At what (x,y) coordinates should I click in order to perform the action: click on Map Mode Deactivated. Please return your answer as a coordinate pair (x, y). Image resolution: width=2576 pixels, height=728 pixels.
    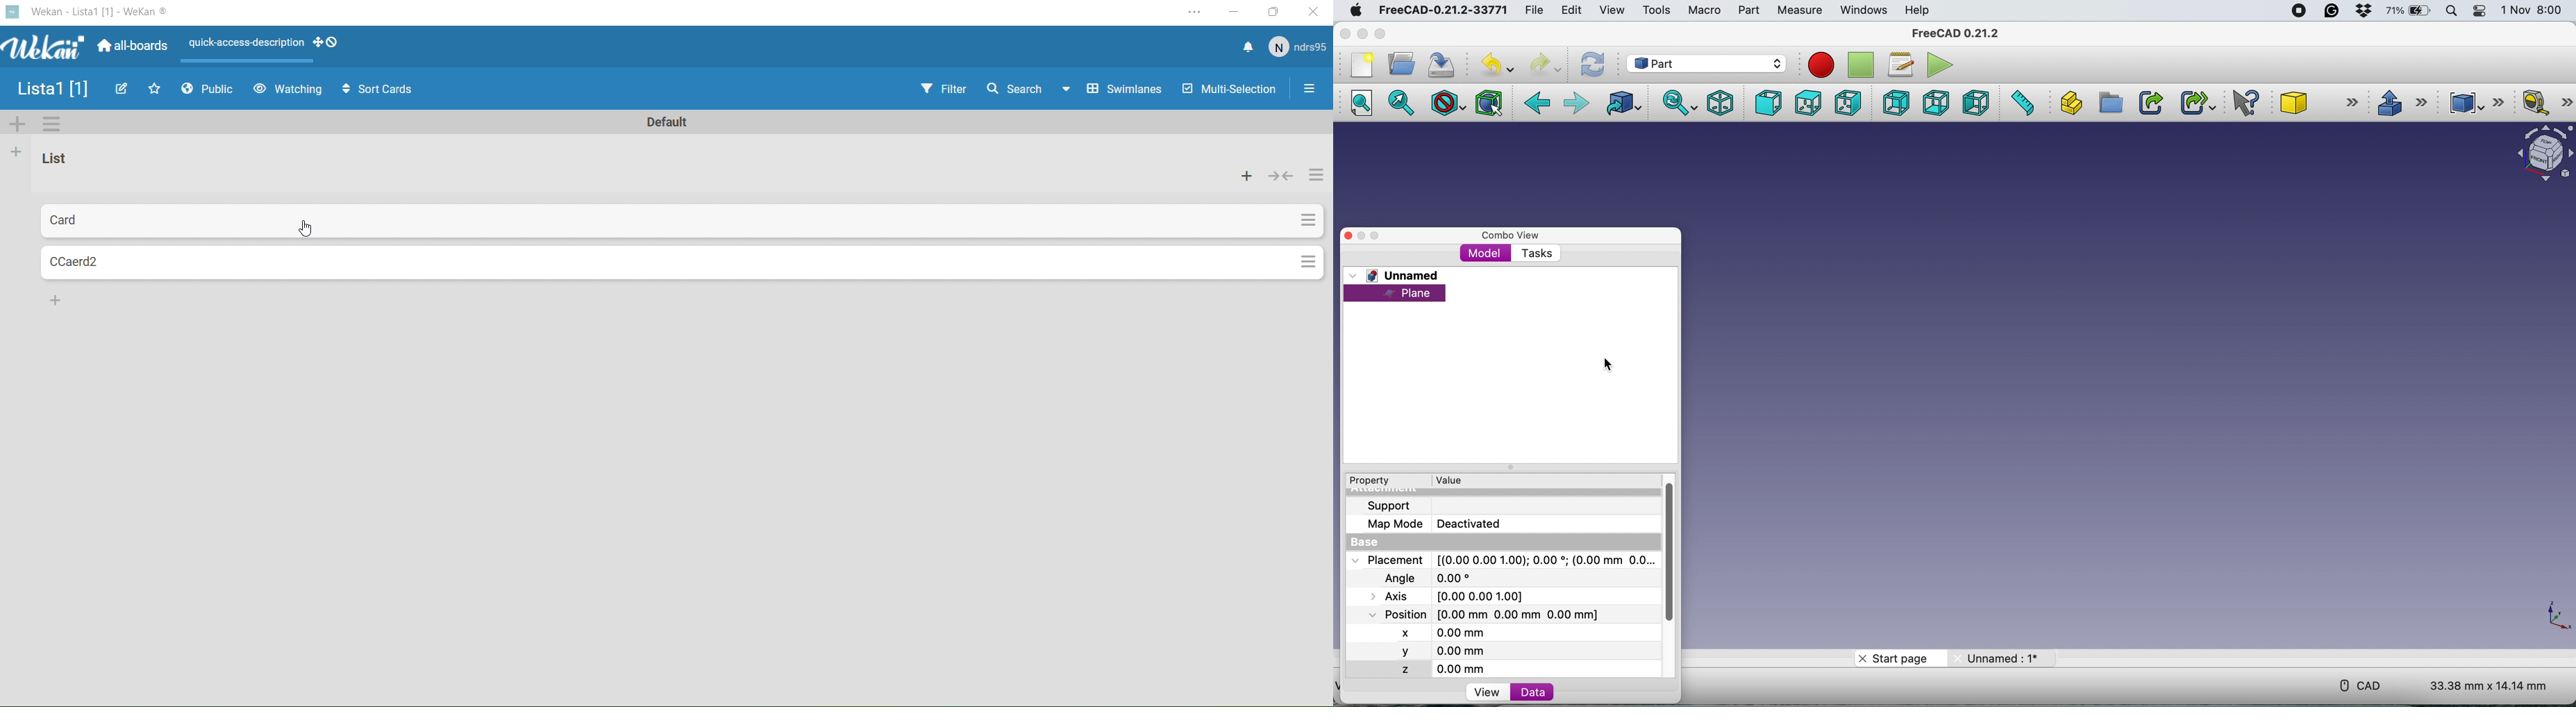
    Looking at the image, I should click on (1431, 525).